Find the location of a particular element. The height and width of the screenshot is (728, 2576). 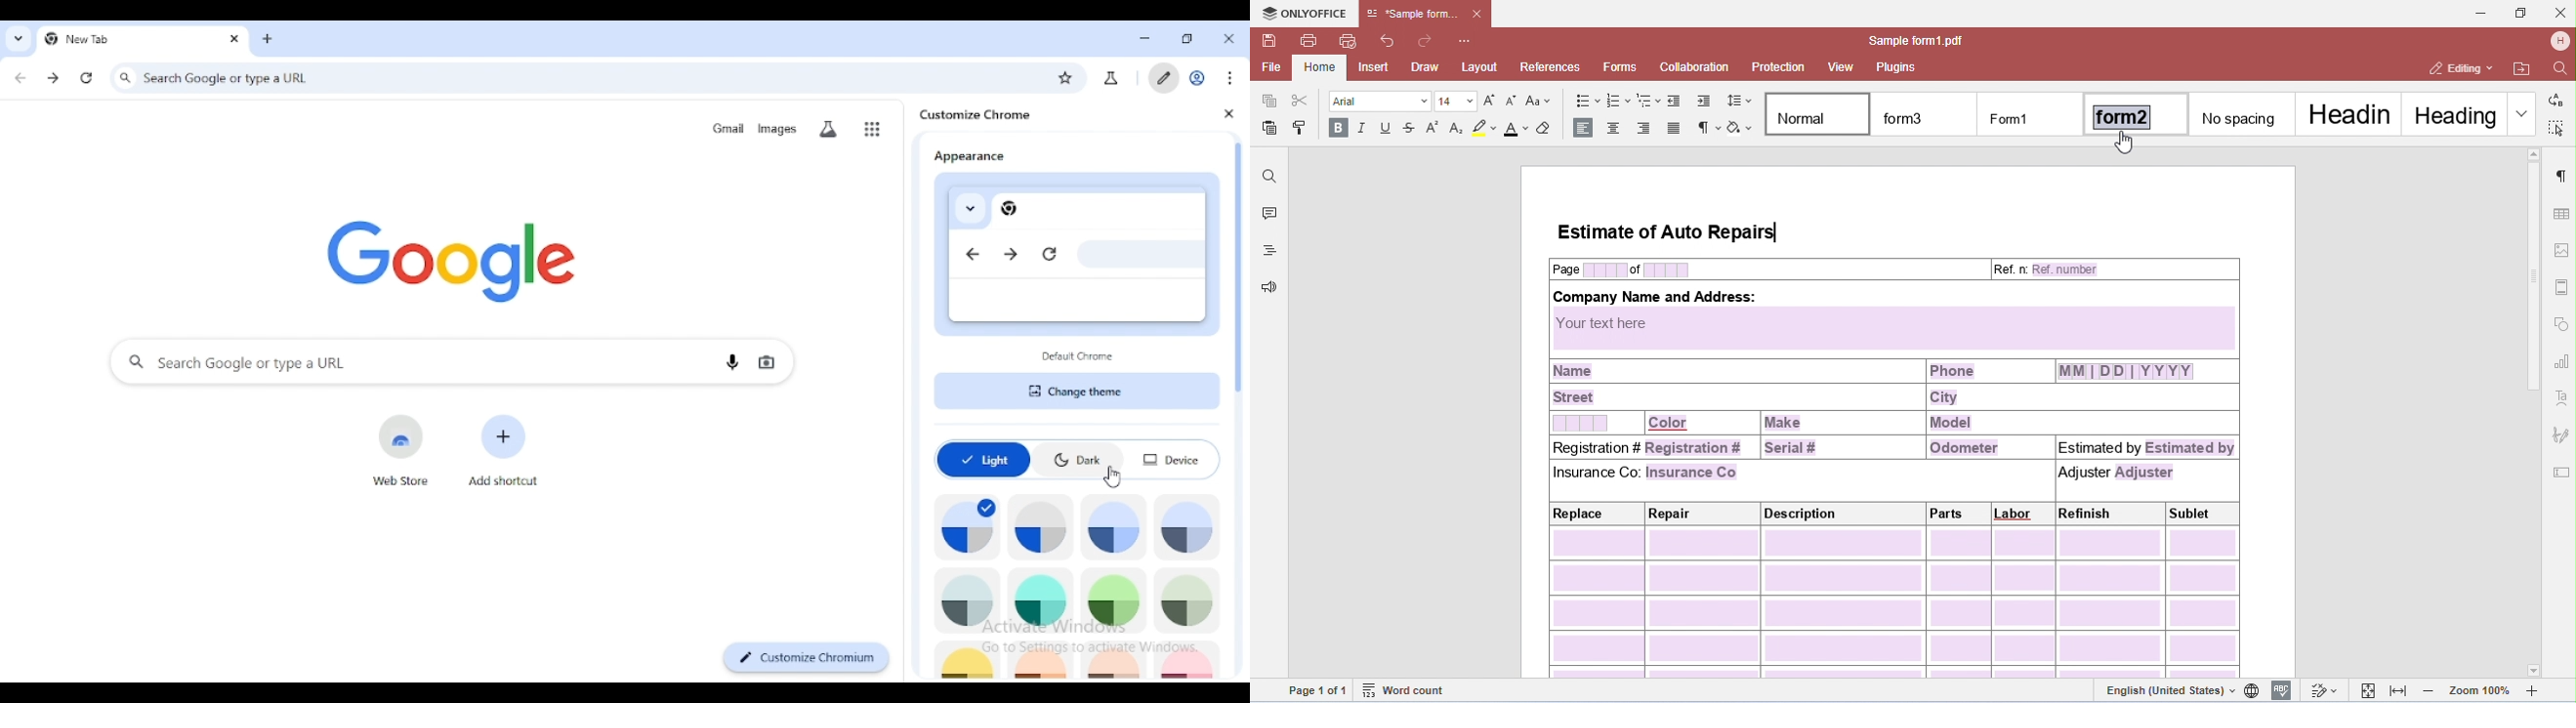

search by image is located at coordinates (767, 360).